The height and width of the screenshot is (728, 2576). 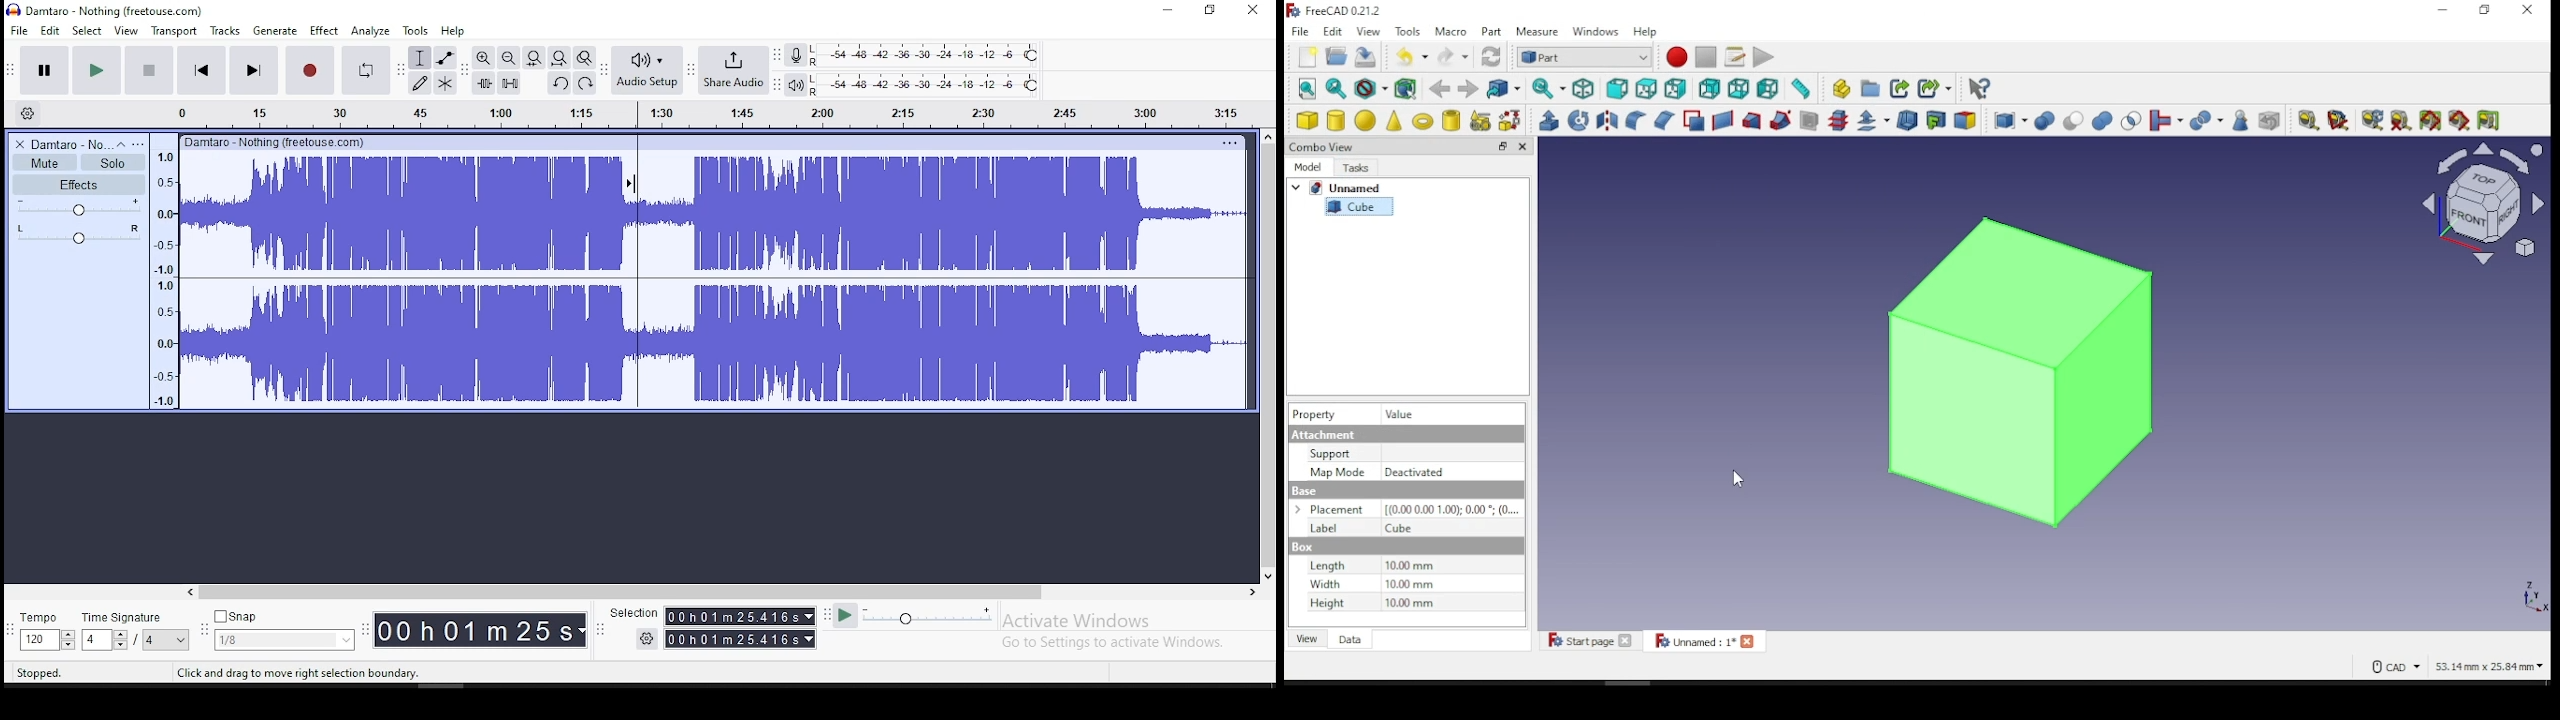 I want to click on start page, so click(x=1590, y=640).